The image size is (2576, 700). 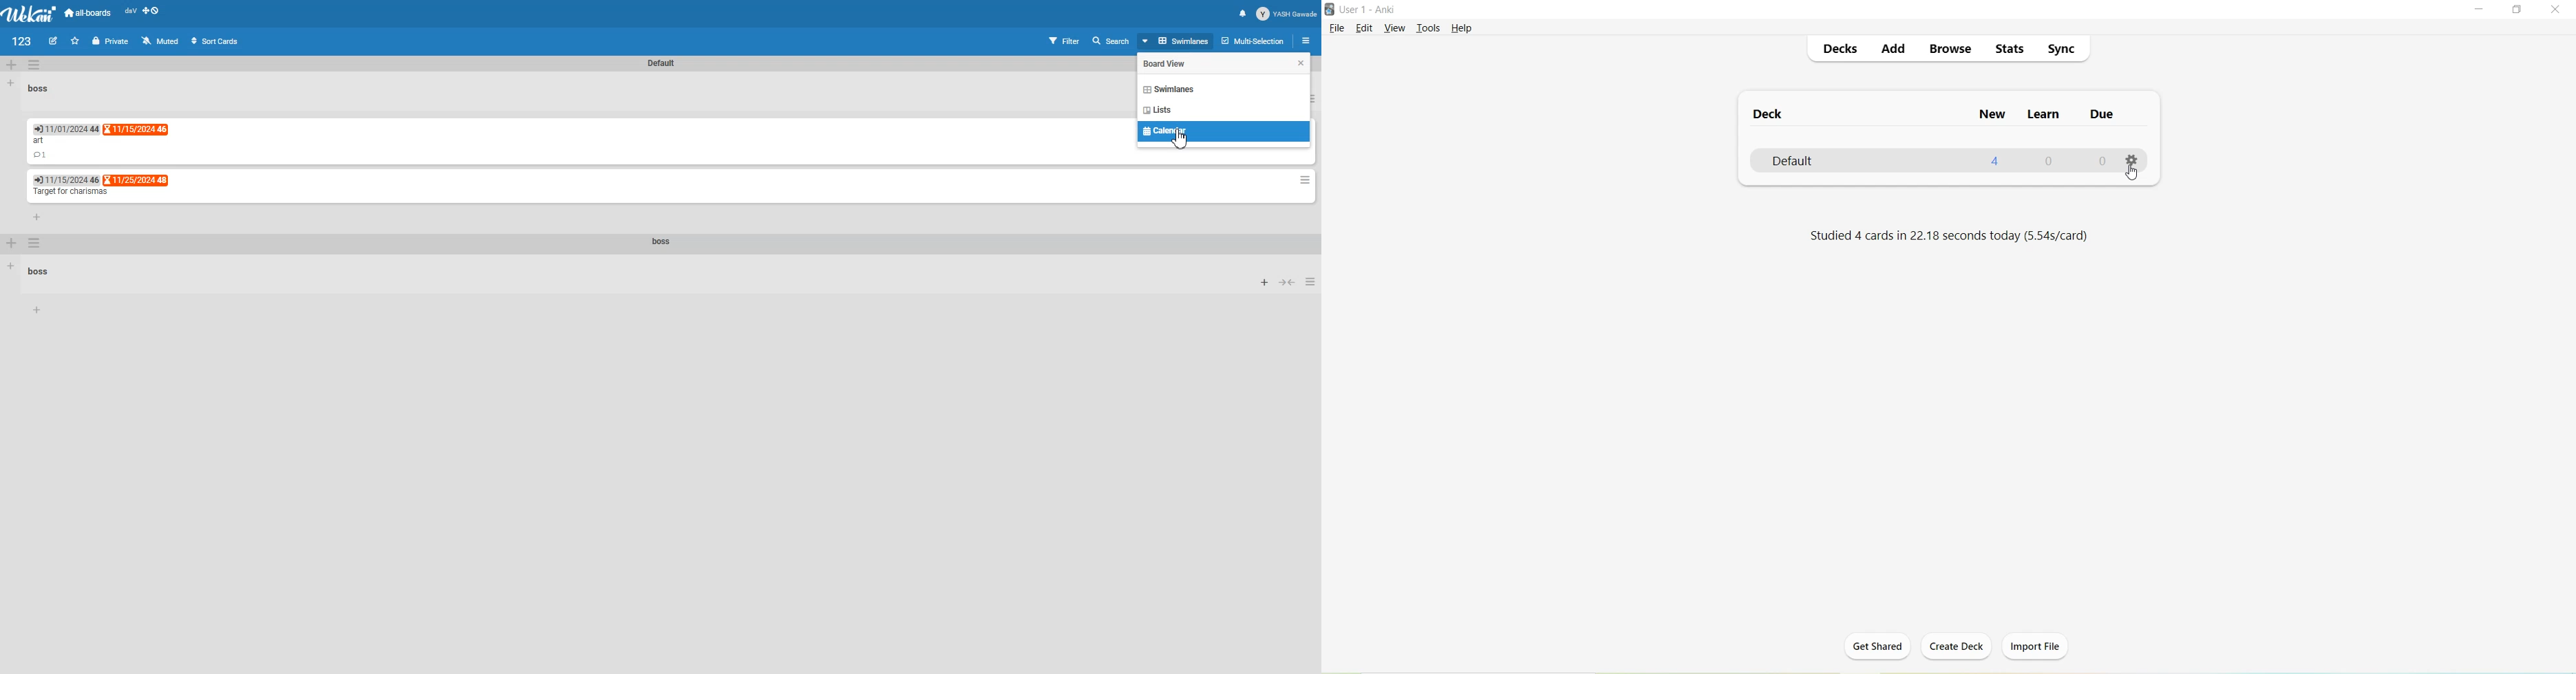 I want to click on Sort Cards, so click(x=217, y=40).